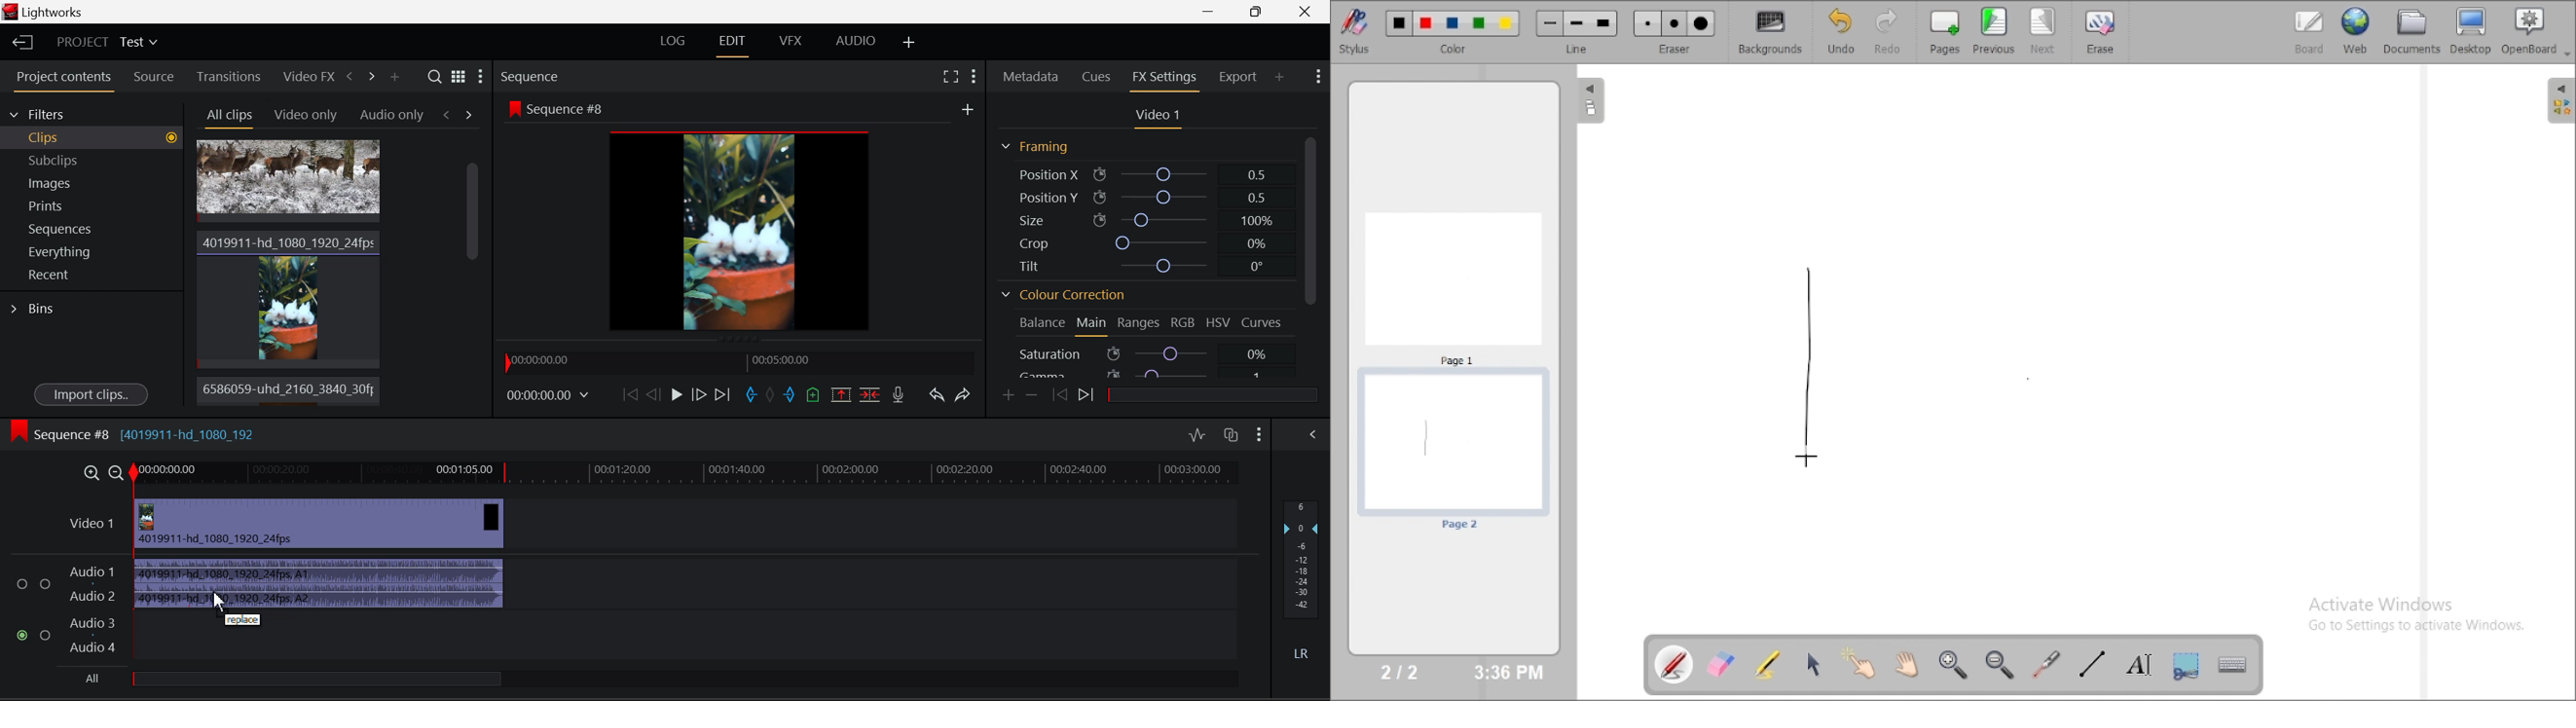  What do you see at coordinates (1426, 24) in the screenshot?
I see `Color 2` at bounding box center [1426, 24].